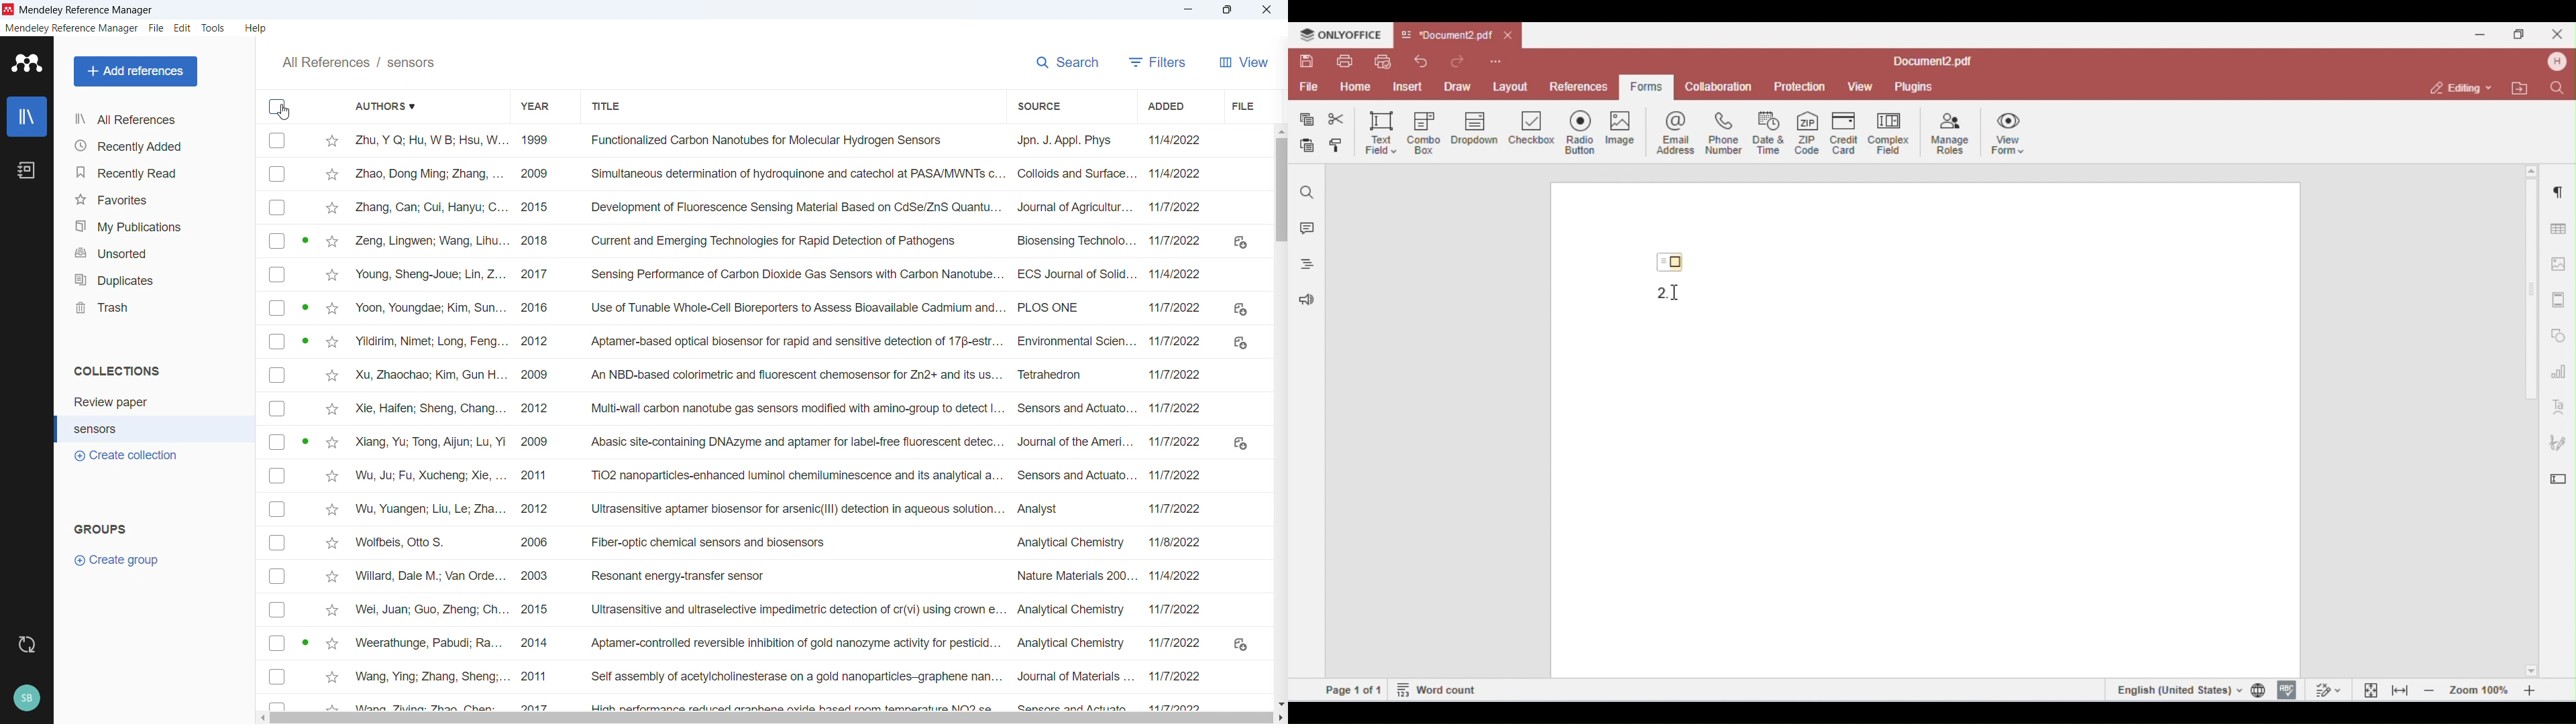  Describe the element at coordinates (1282, 190) in the screenshot. I see `Vertical scroll bar ` at that location.